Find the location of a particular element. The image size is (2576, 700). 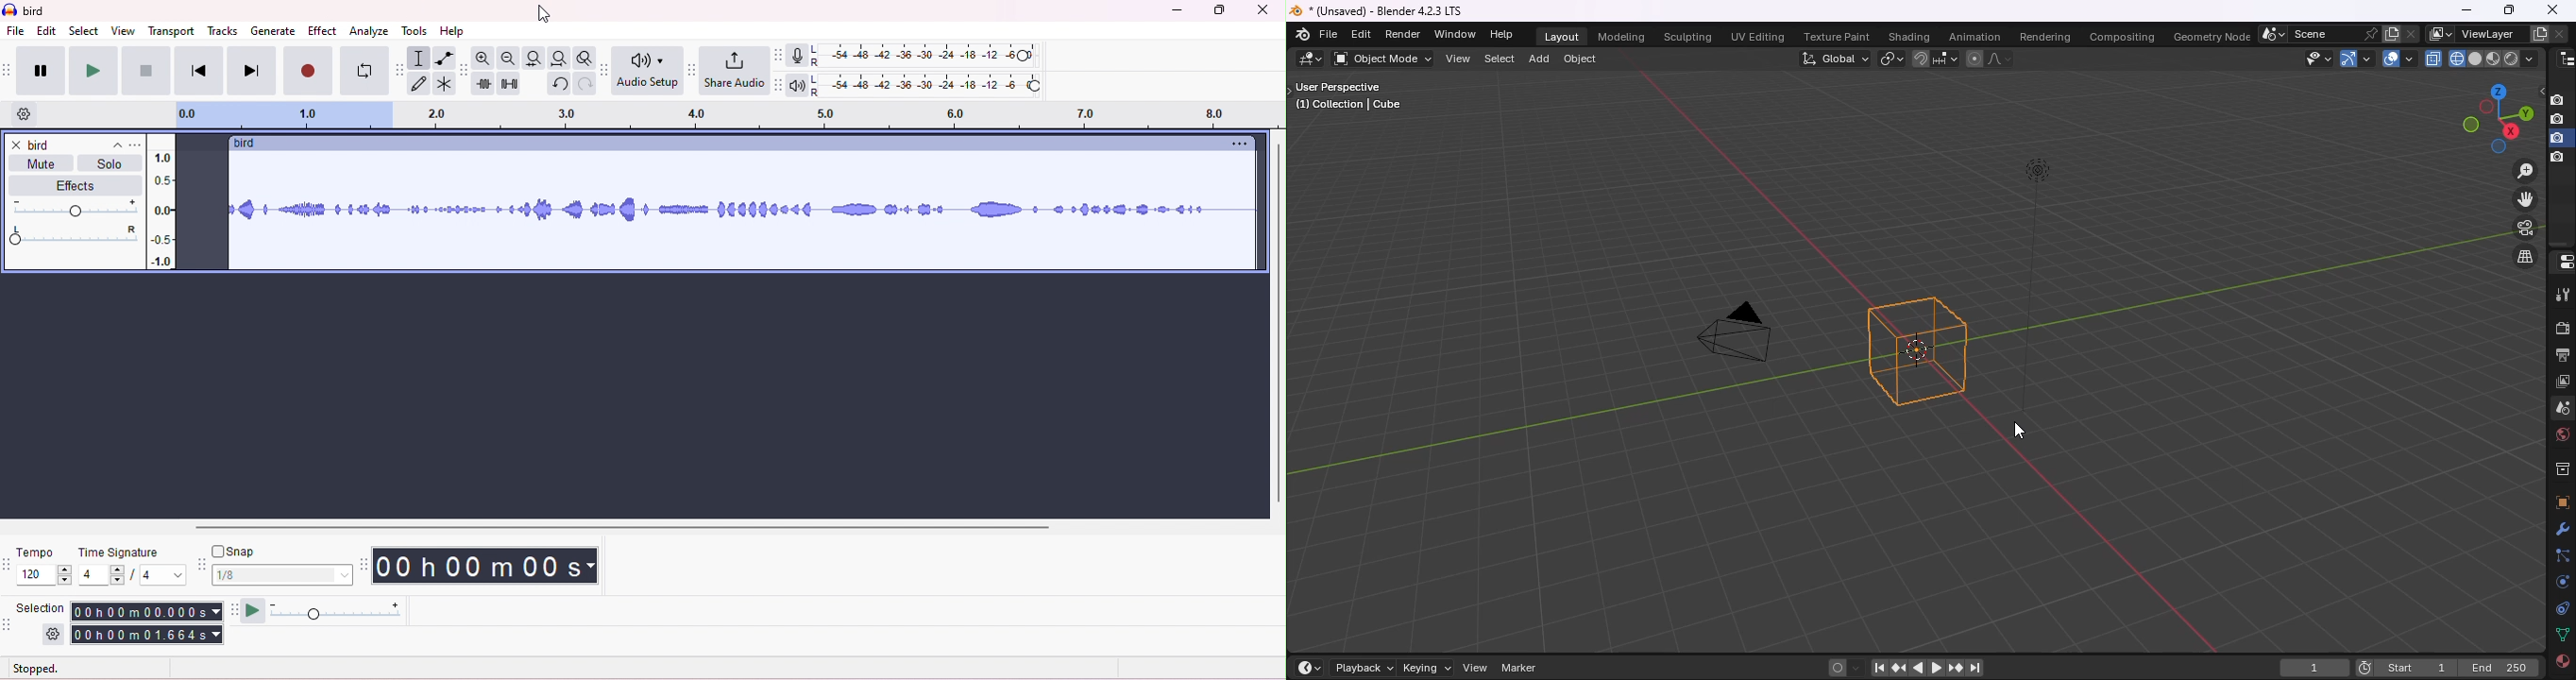

effects is located at coordinates (69, 186).